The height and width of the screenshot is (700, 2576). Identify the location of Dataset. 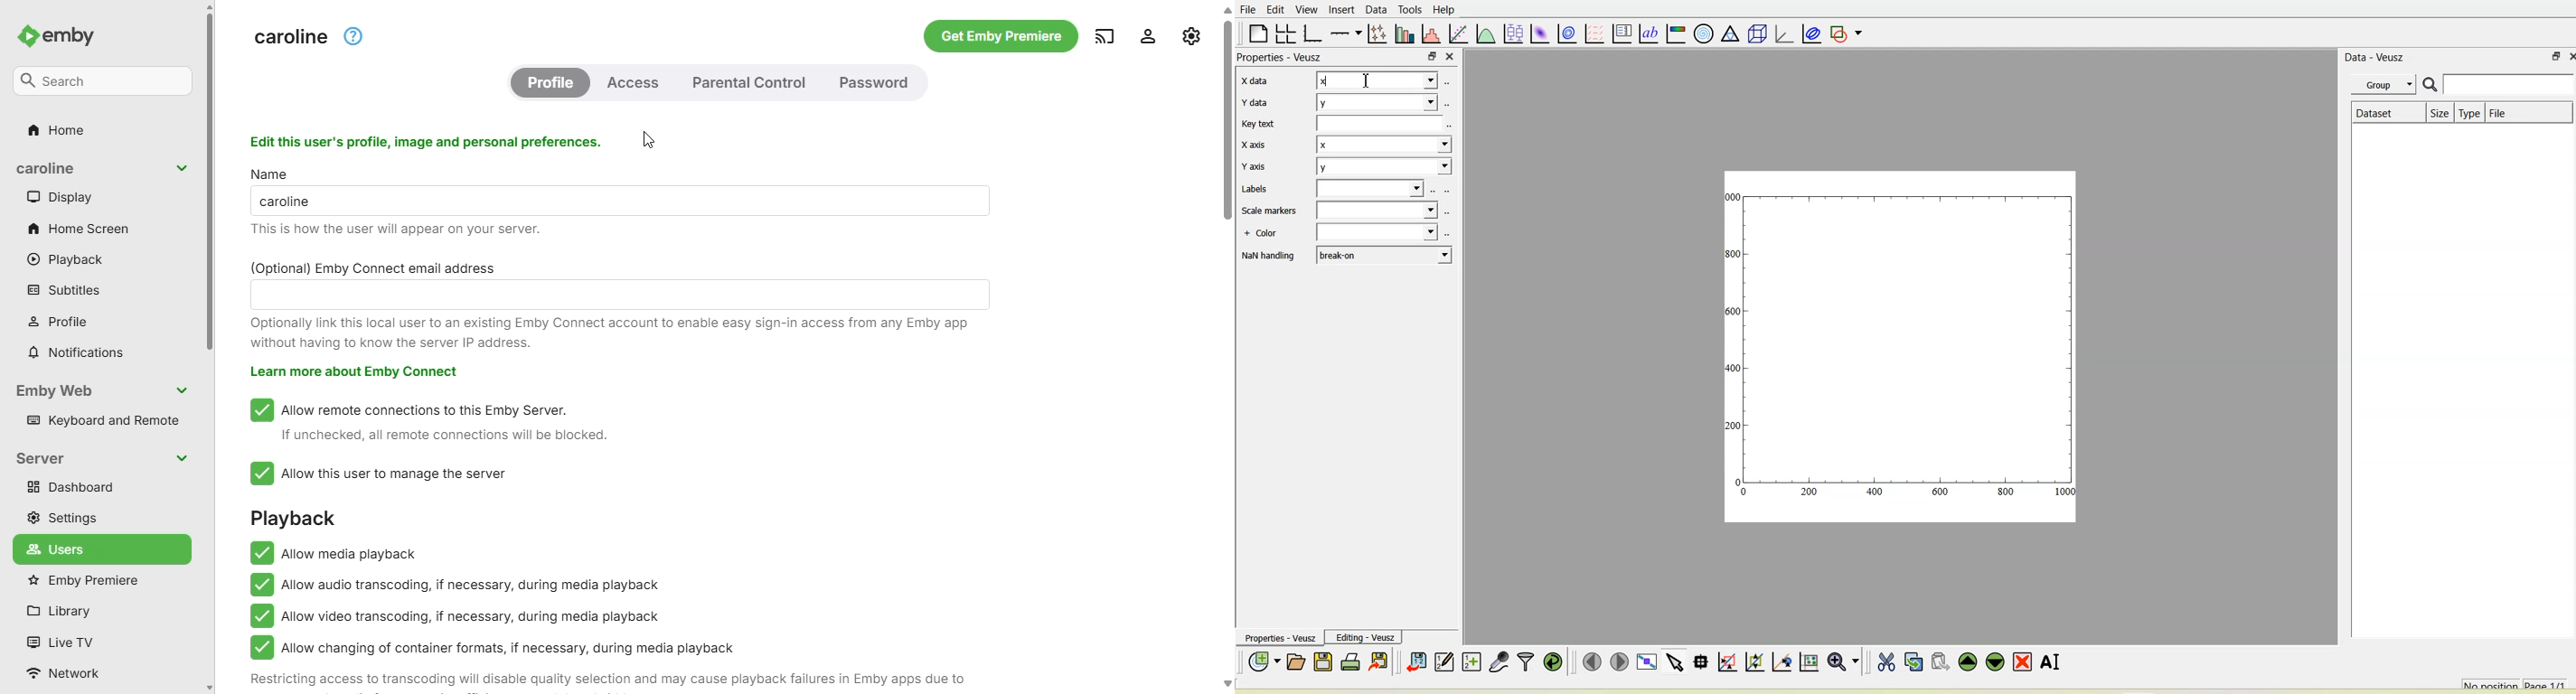
(2389, 111).